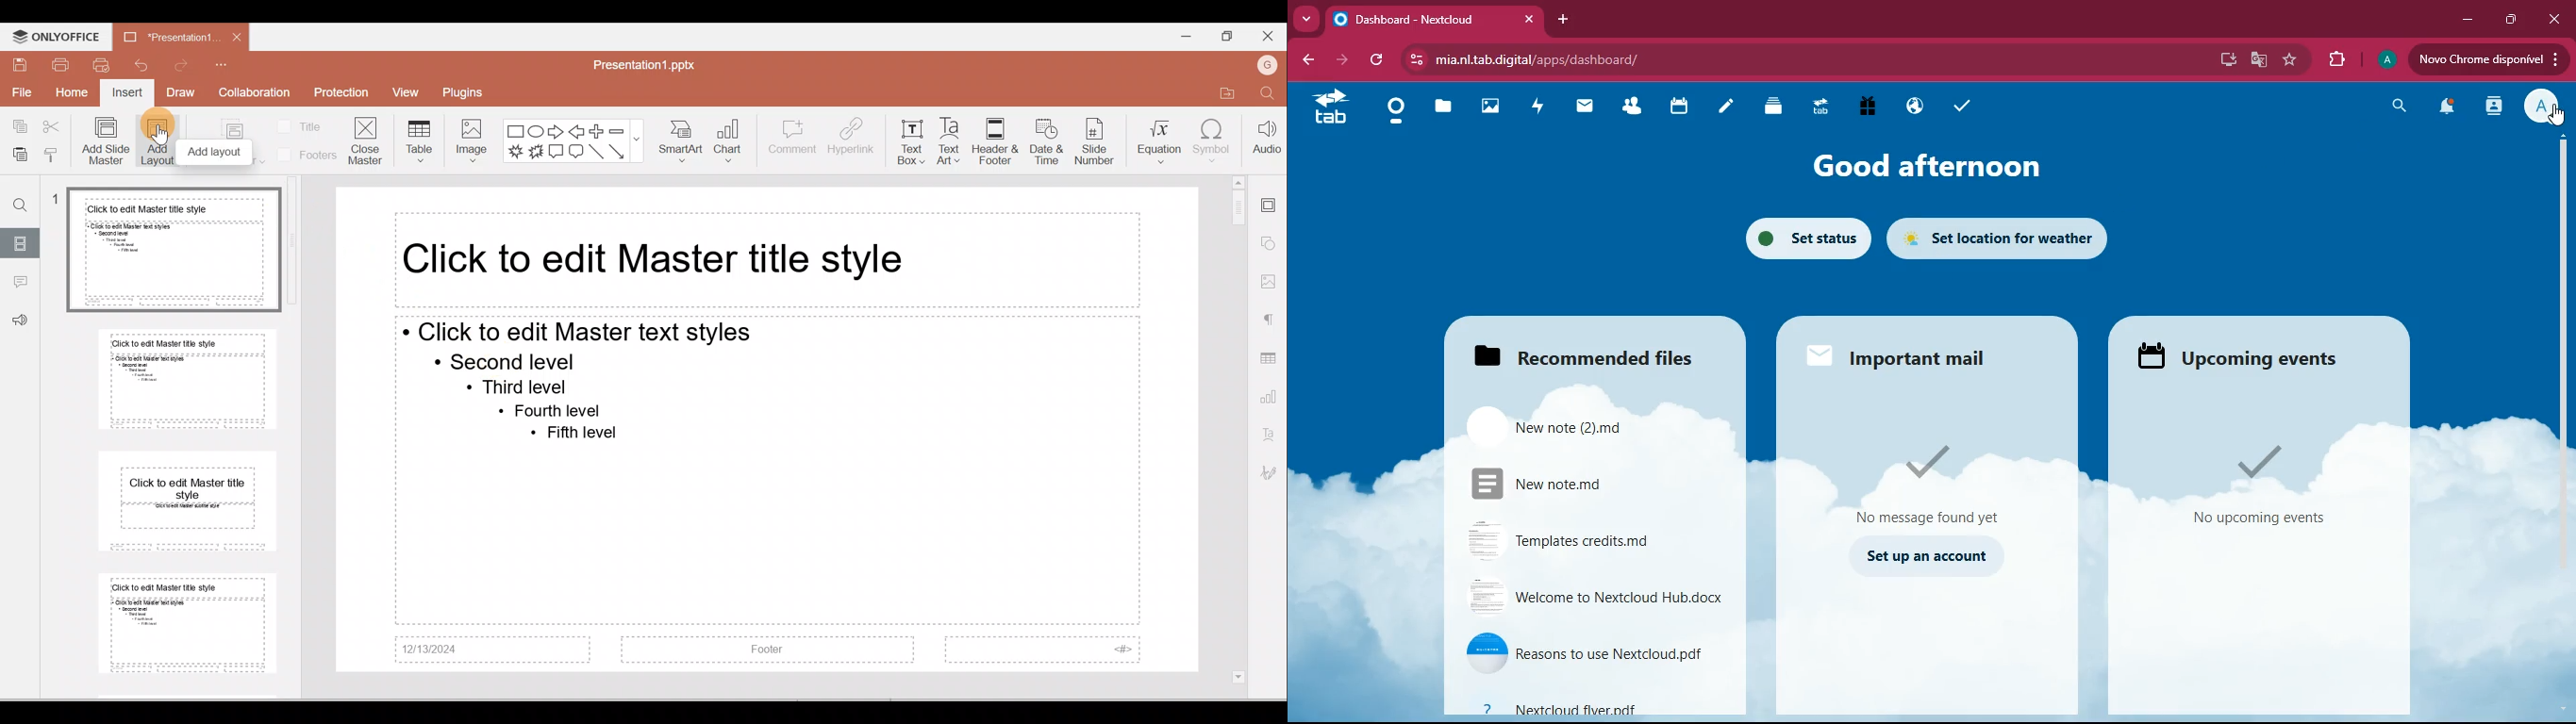 The width and height of the screenshot is (2576, 728). What do you see at coordinates (52, 126) in the screenshot?
I see `Cut` at bounding box center [52, 126].